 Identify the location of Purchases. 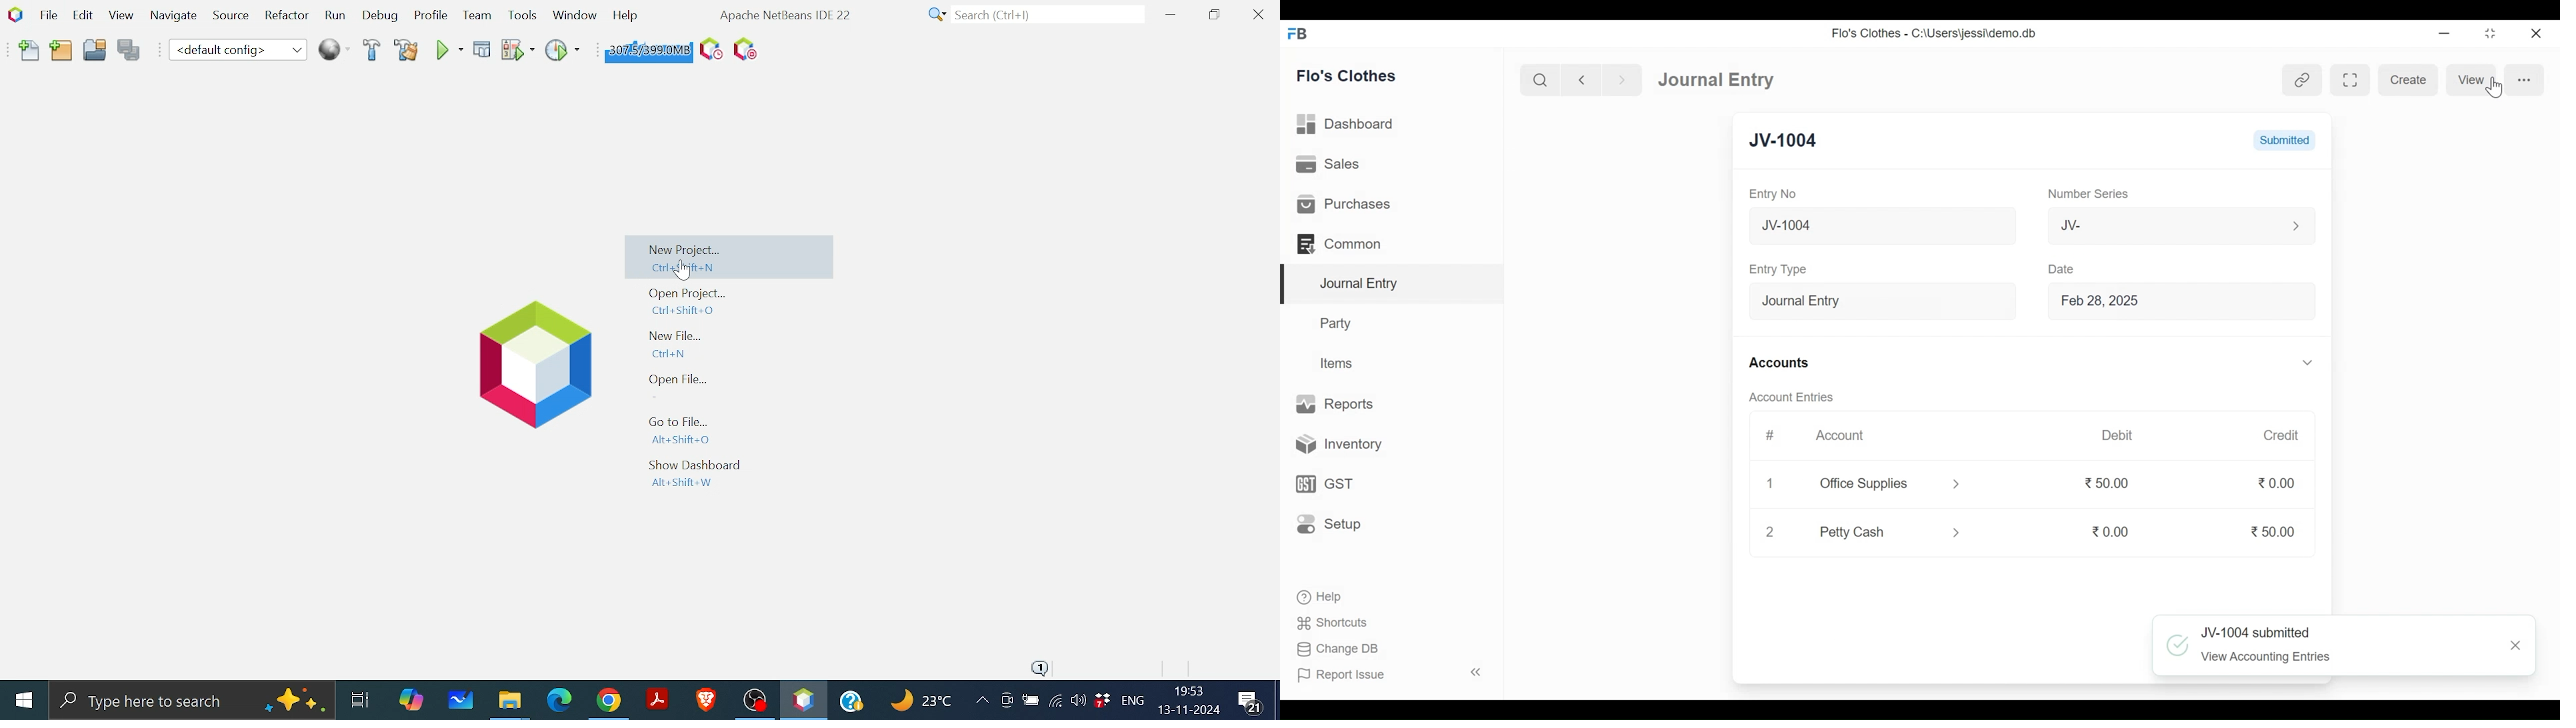
(1344, 203).